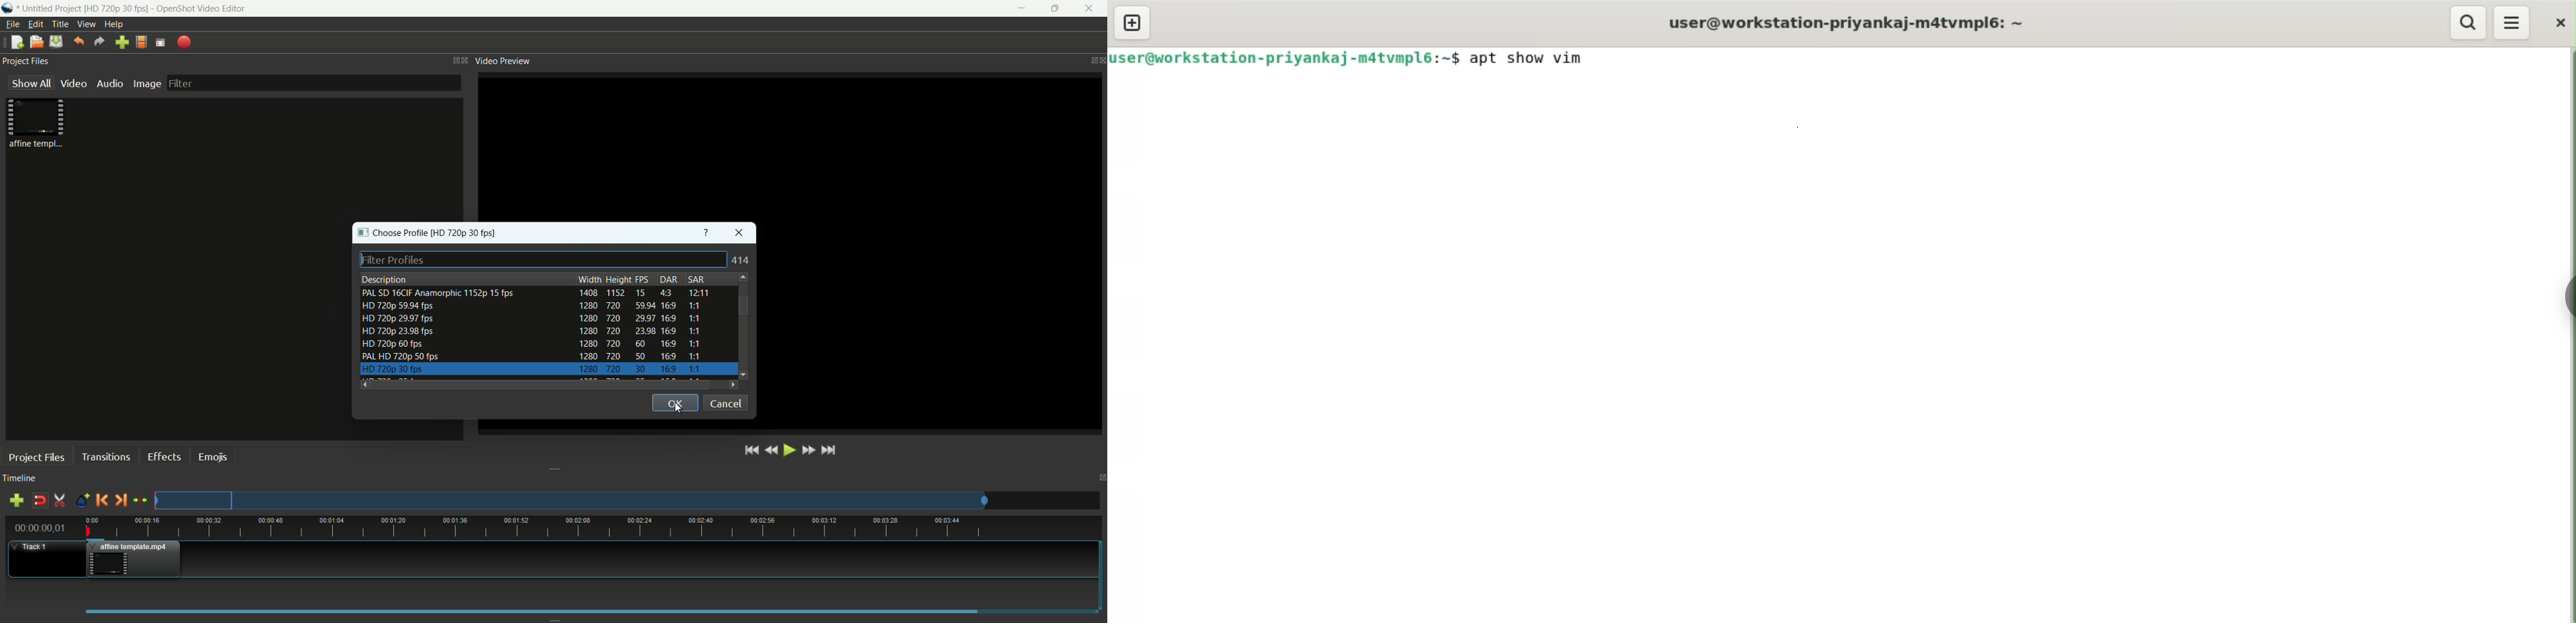 The height and width of the screenshot is (644, 2576). What do you see at coordinates (1100, 59) in the screenshot?
I see `close video preview` at bounding box center [1100, 59].